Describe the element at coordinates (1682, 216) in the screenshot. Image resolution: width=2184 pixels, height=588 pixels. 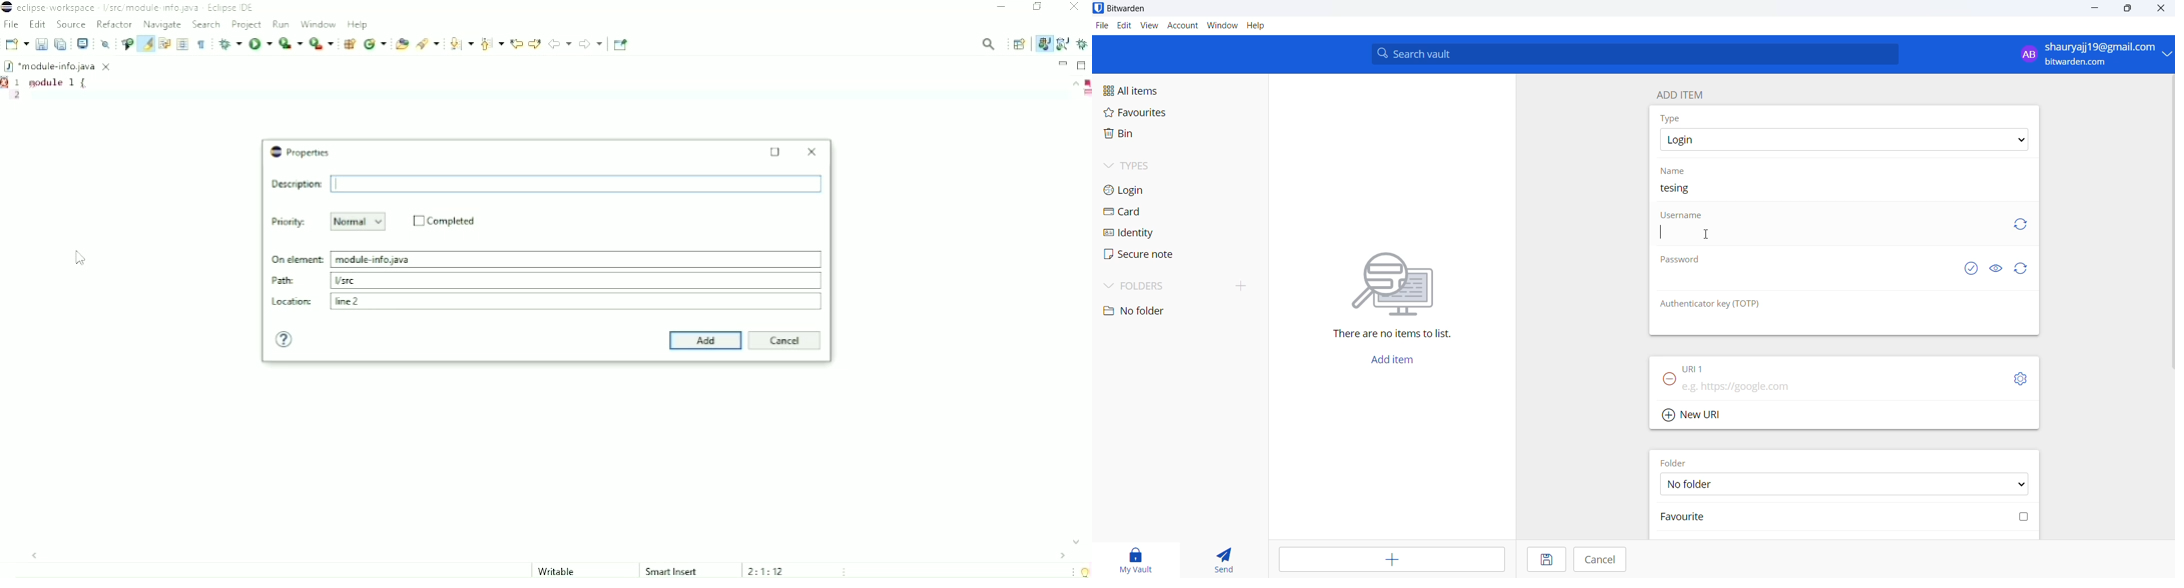
I see `username` at that location.